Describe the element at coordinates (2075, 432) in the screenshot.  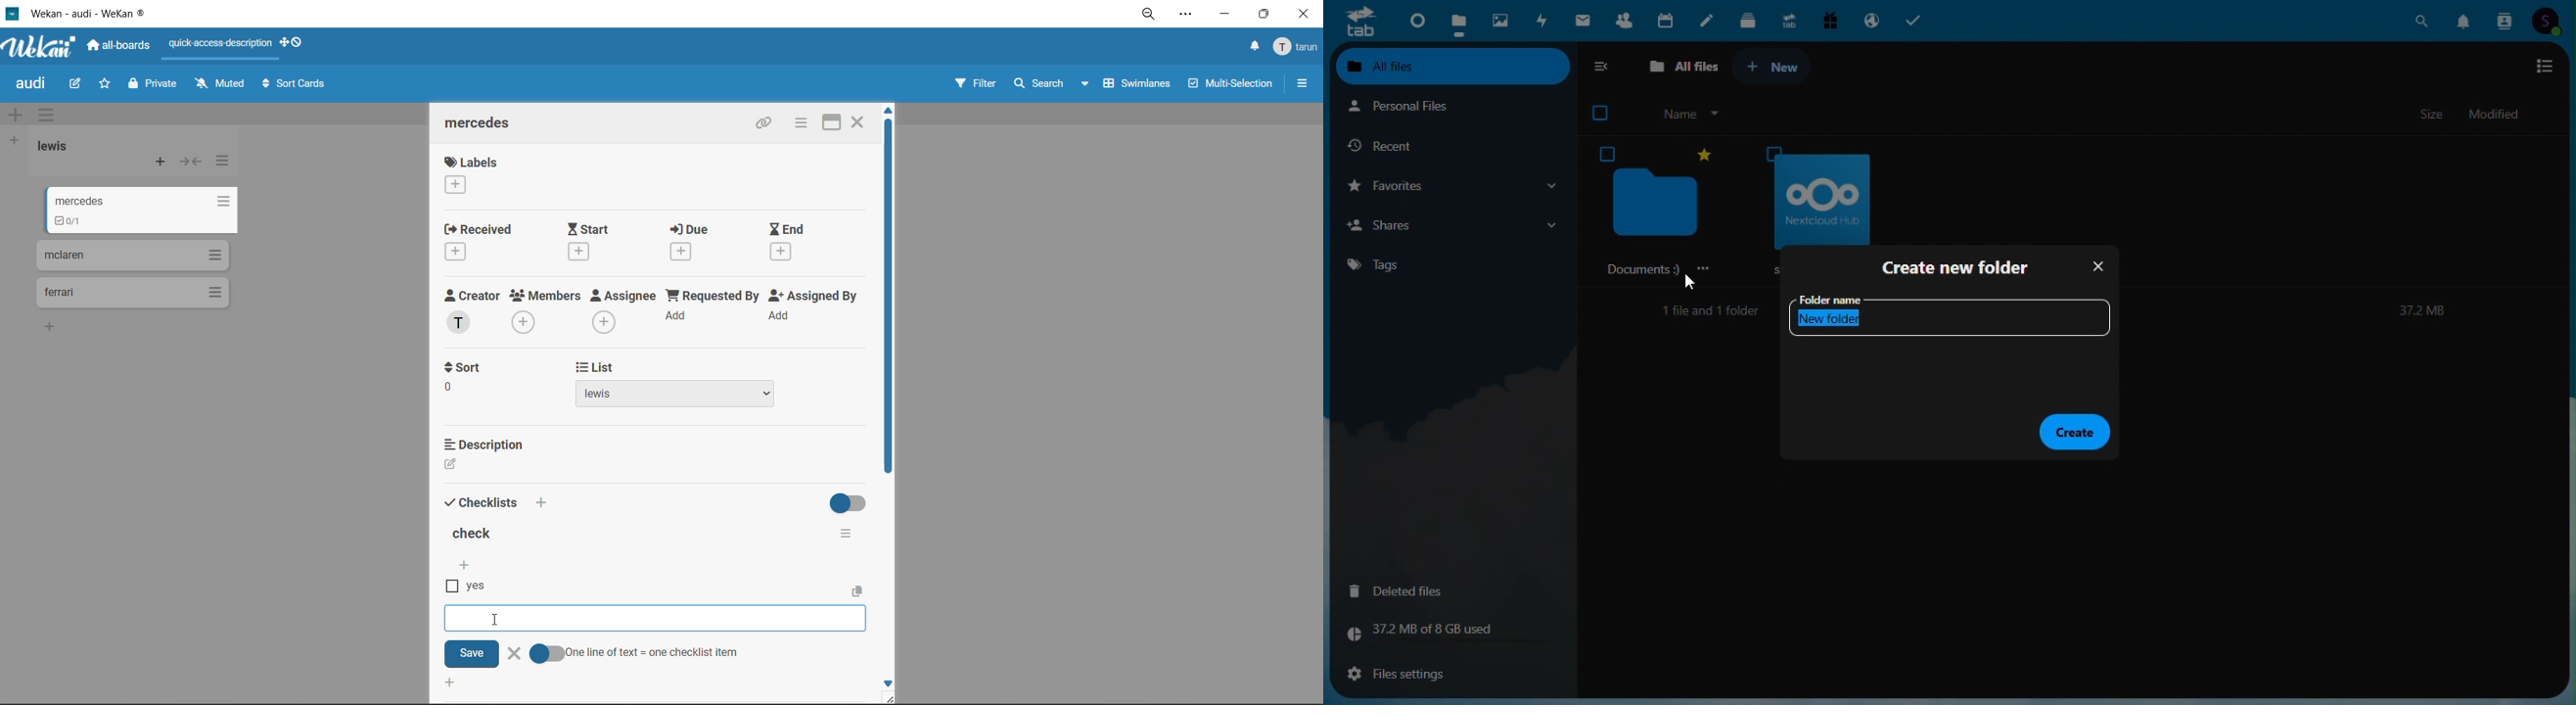
I see `Create` at that location.